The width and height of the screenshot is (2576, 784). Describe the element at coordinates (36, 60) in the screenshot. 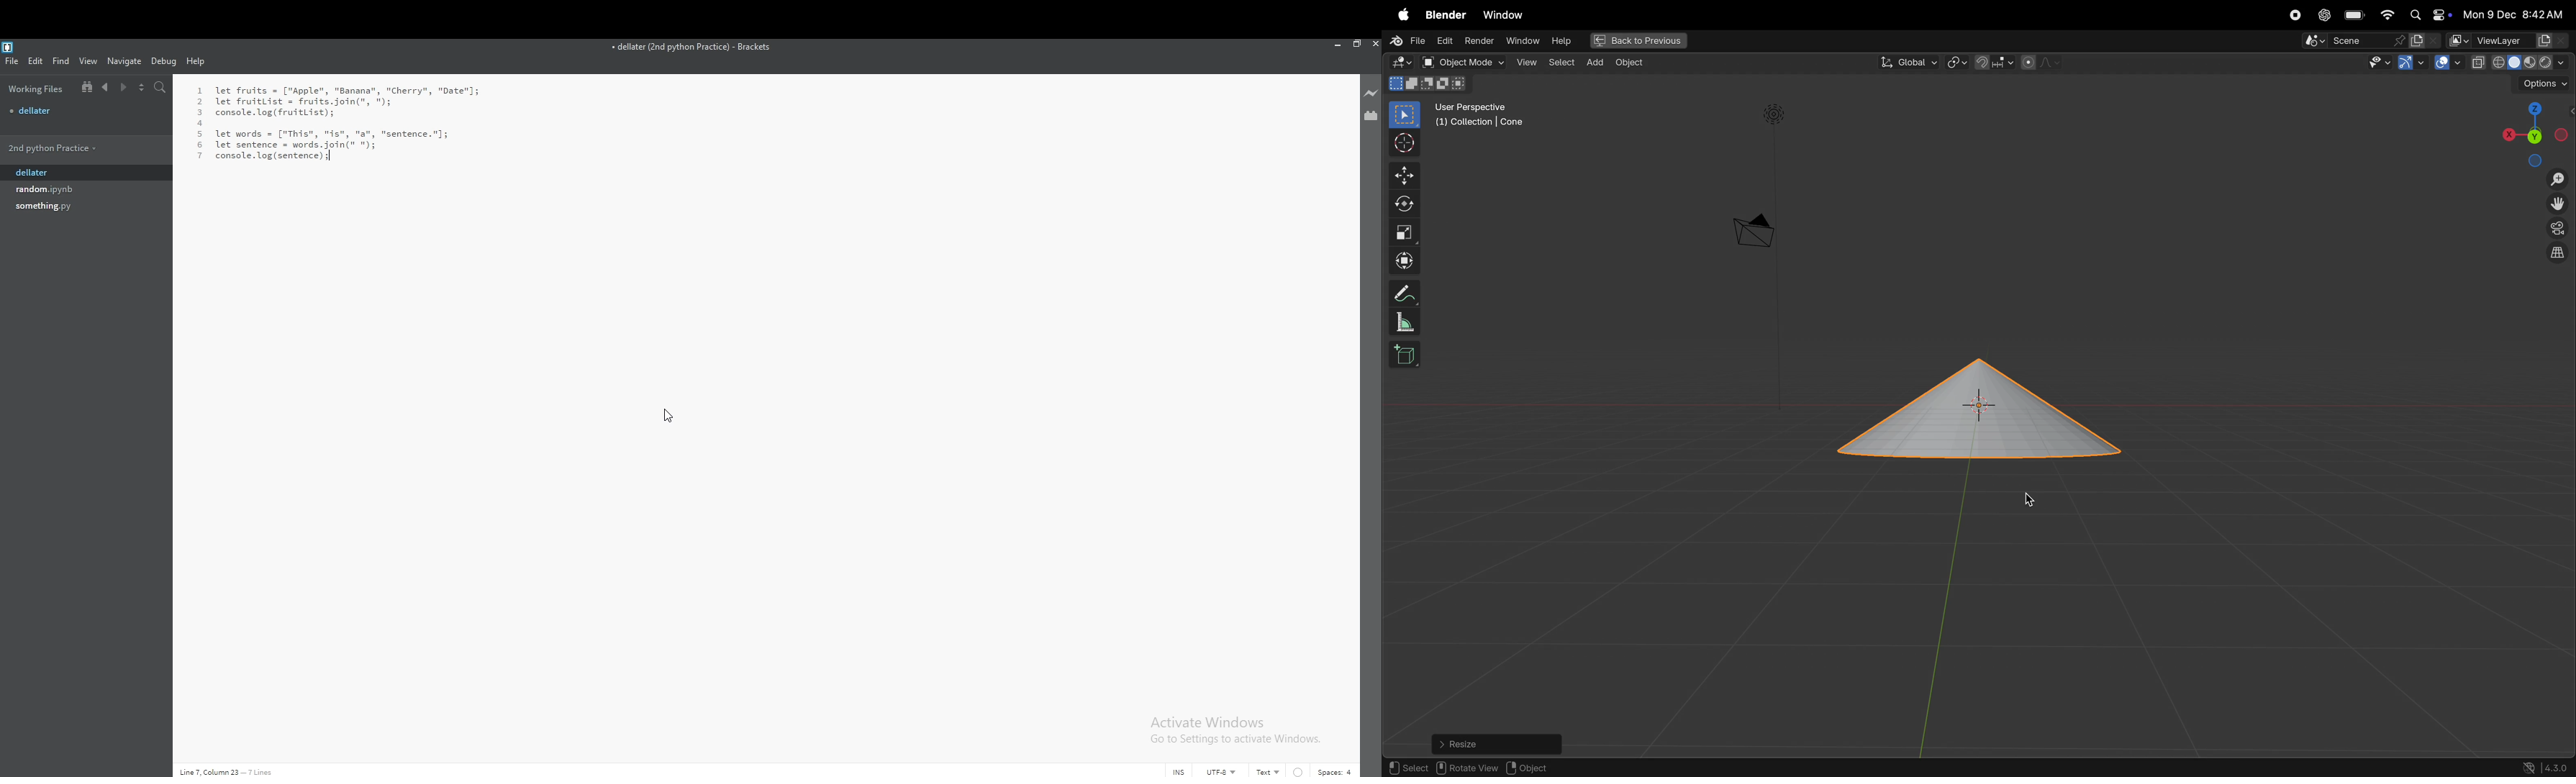

I see `edit` at that location.